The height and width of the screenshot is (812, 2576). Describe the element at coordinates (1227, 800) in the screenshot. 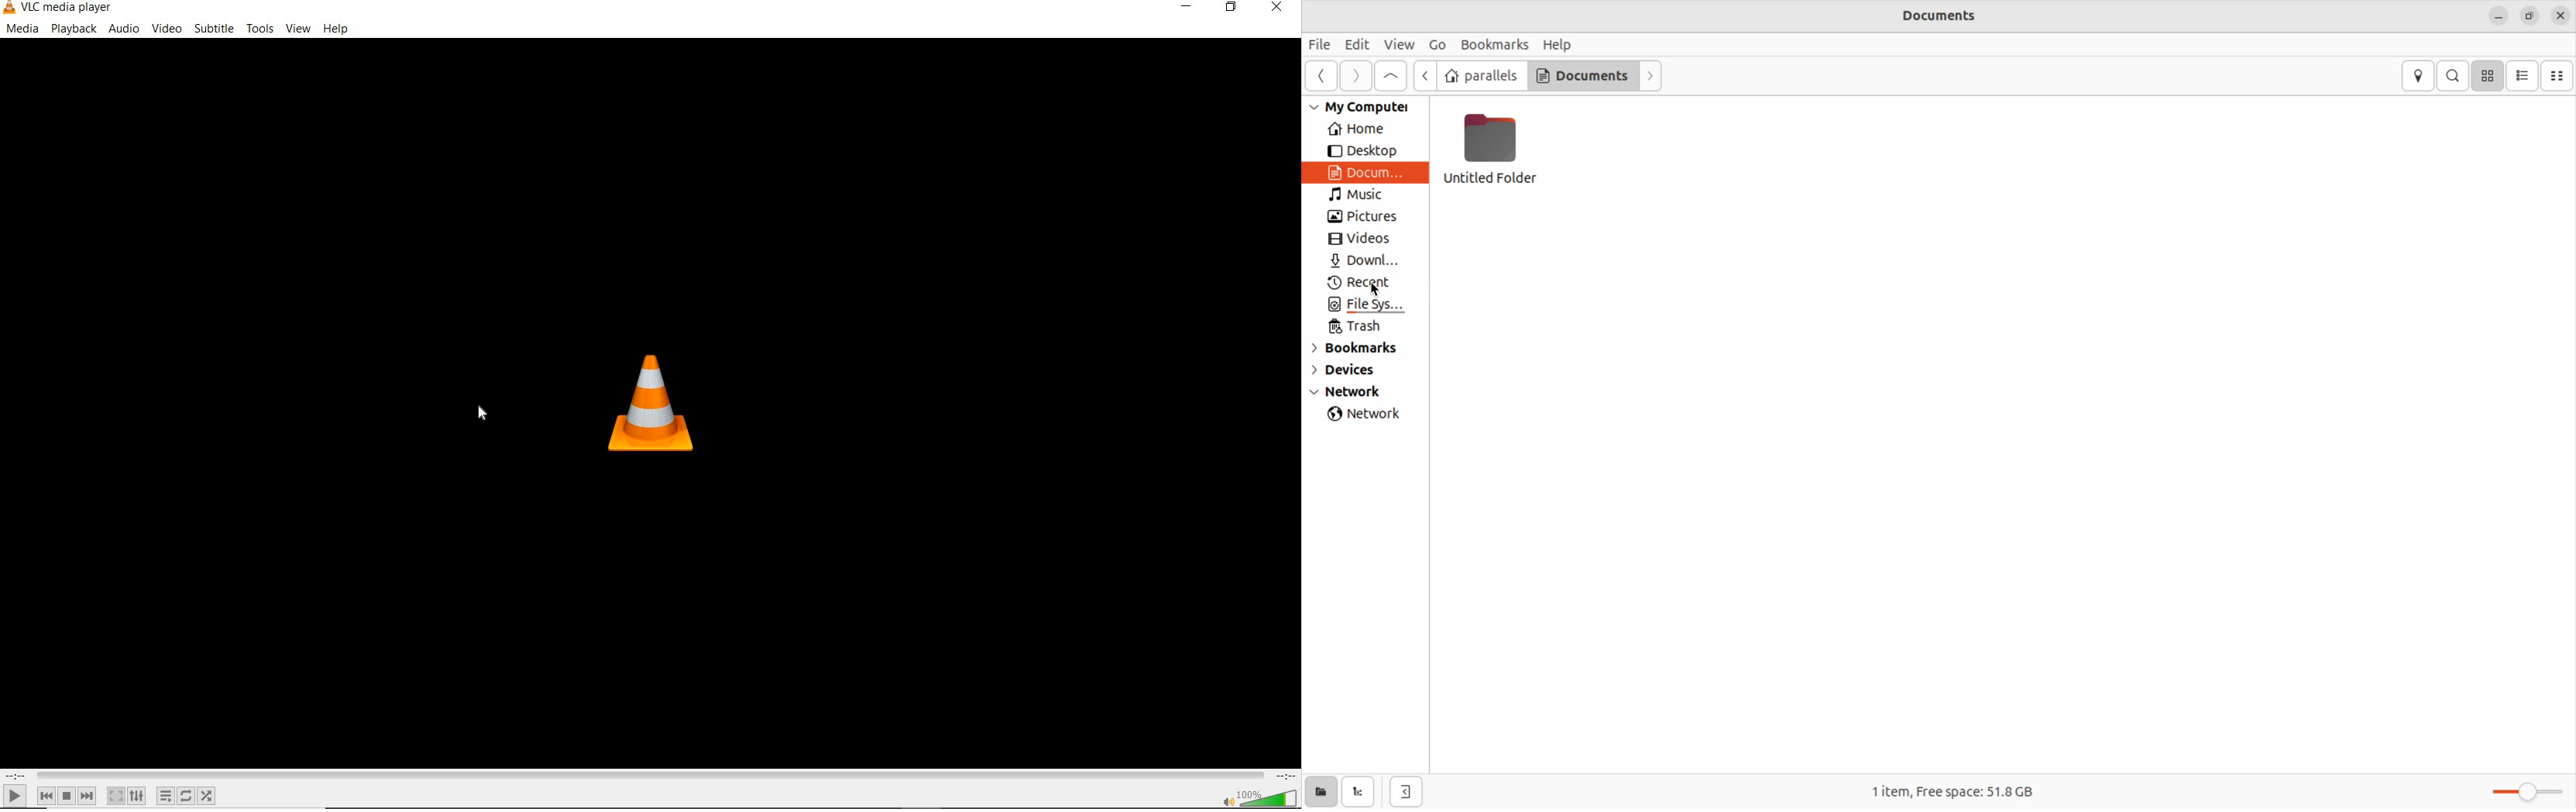

I see `mute/unmute` at that location.